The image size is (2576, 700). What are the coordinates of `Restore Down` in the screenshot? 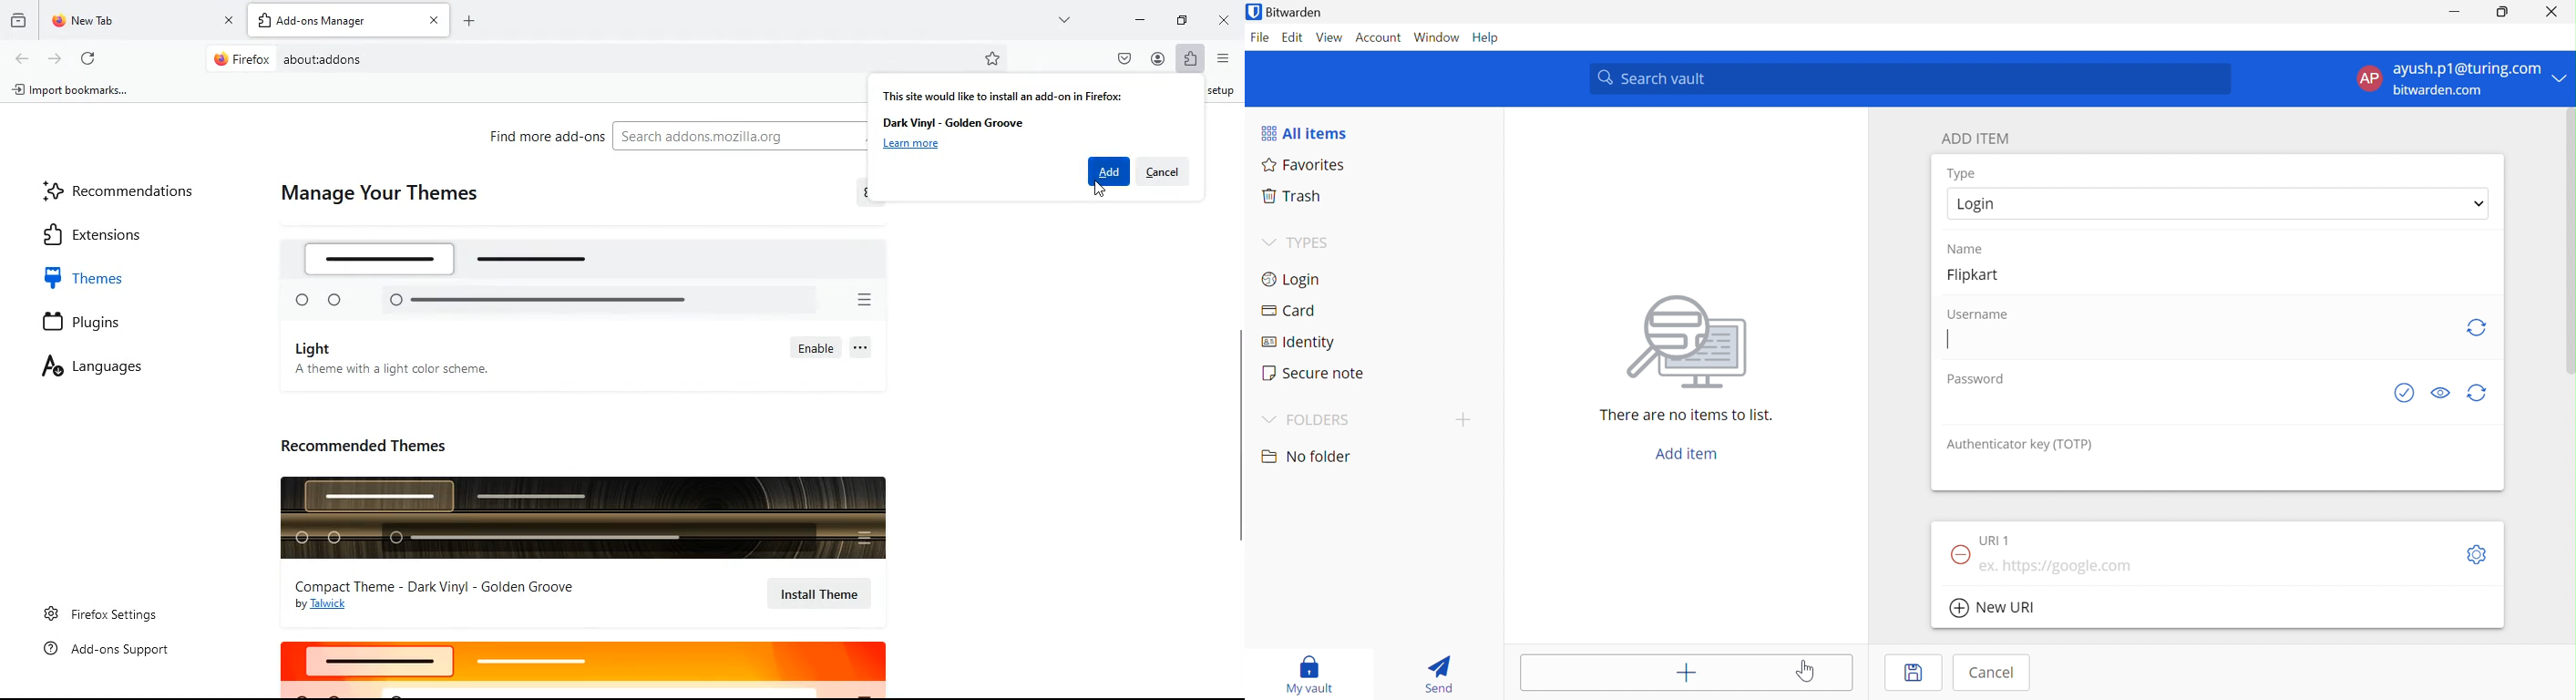 It's located at (2503, 12).